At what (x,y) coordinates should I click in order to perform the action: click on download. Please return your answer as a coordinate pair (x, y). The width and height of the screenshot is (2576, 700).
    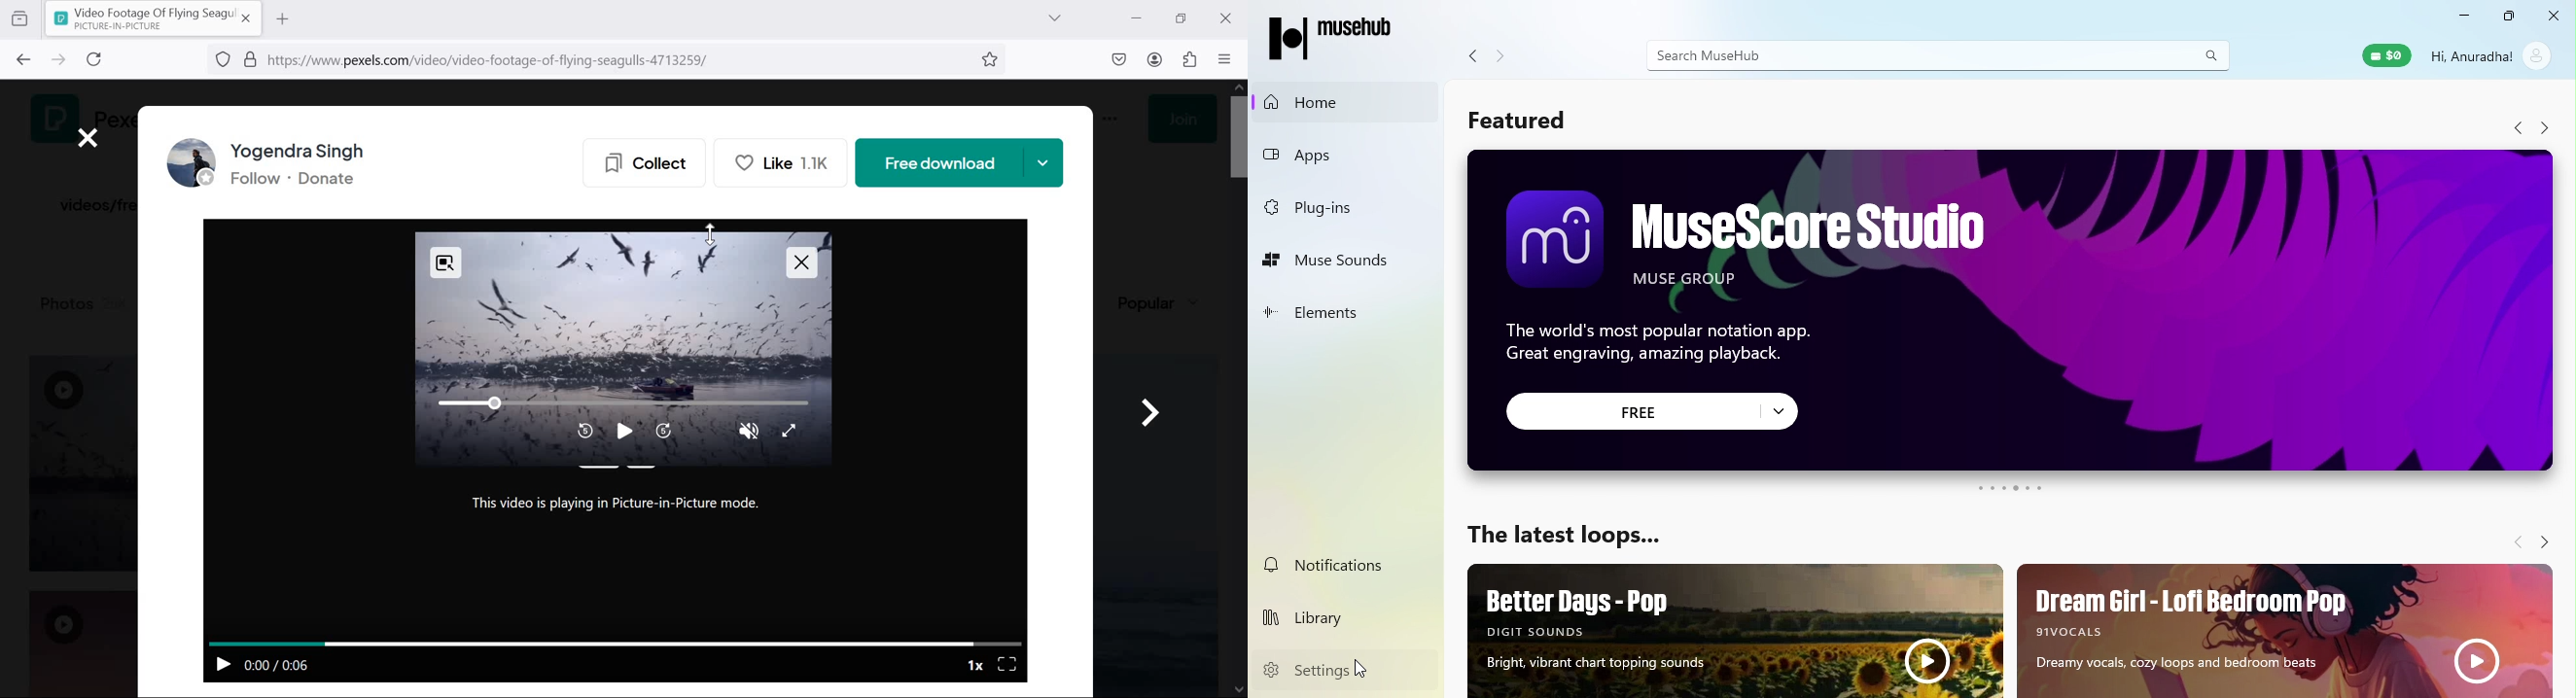
    Looking at the image, I should click on (1121, 58).